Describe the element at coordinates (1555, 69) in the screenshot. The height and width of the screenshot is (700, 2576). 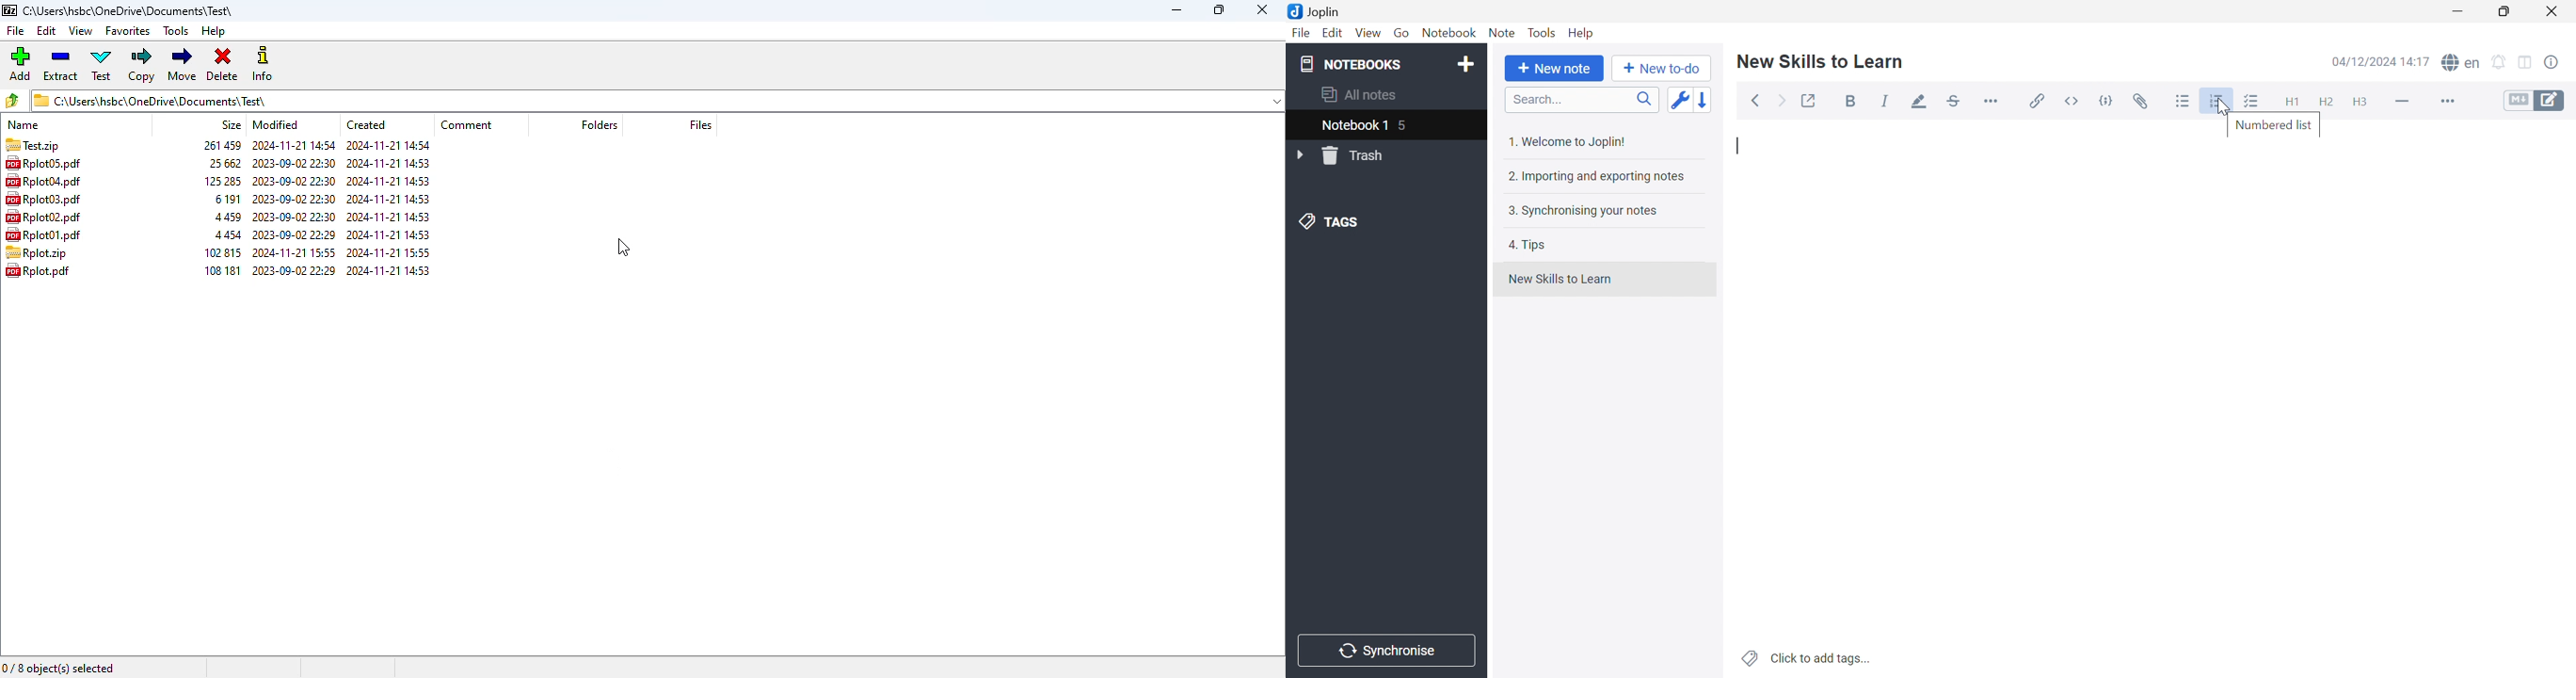
I see `New note` at that location.